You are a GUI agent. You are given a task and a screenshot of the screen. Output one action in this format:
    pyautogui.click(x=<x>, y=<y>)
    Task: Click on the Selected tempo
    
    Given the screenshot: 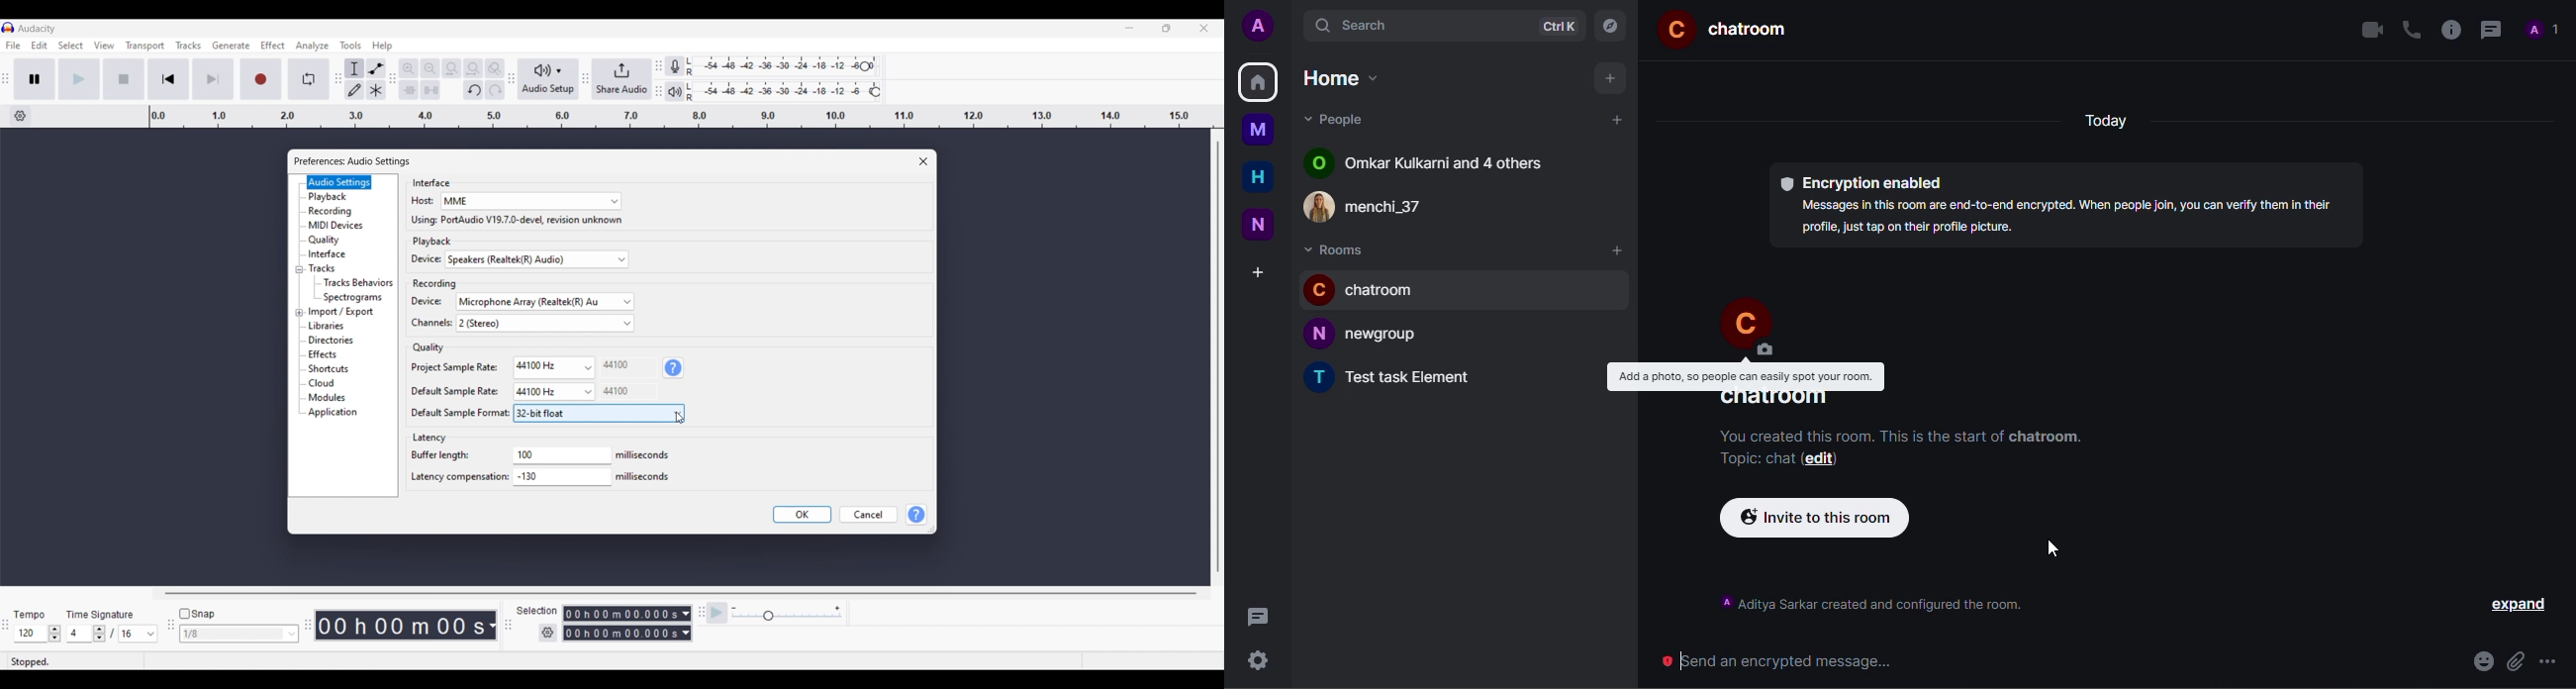 What is the action you would take?
    pyautogui.click(x=30, y=633)
    